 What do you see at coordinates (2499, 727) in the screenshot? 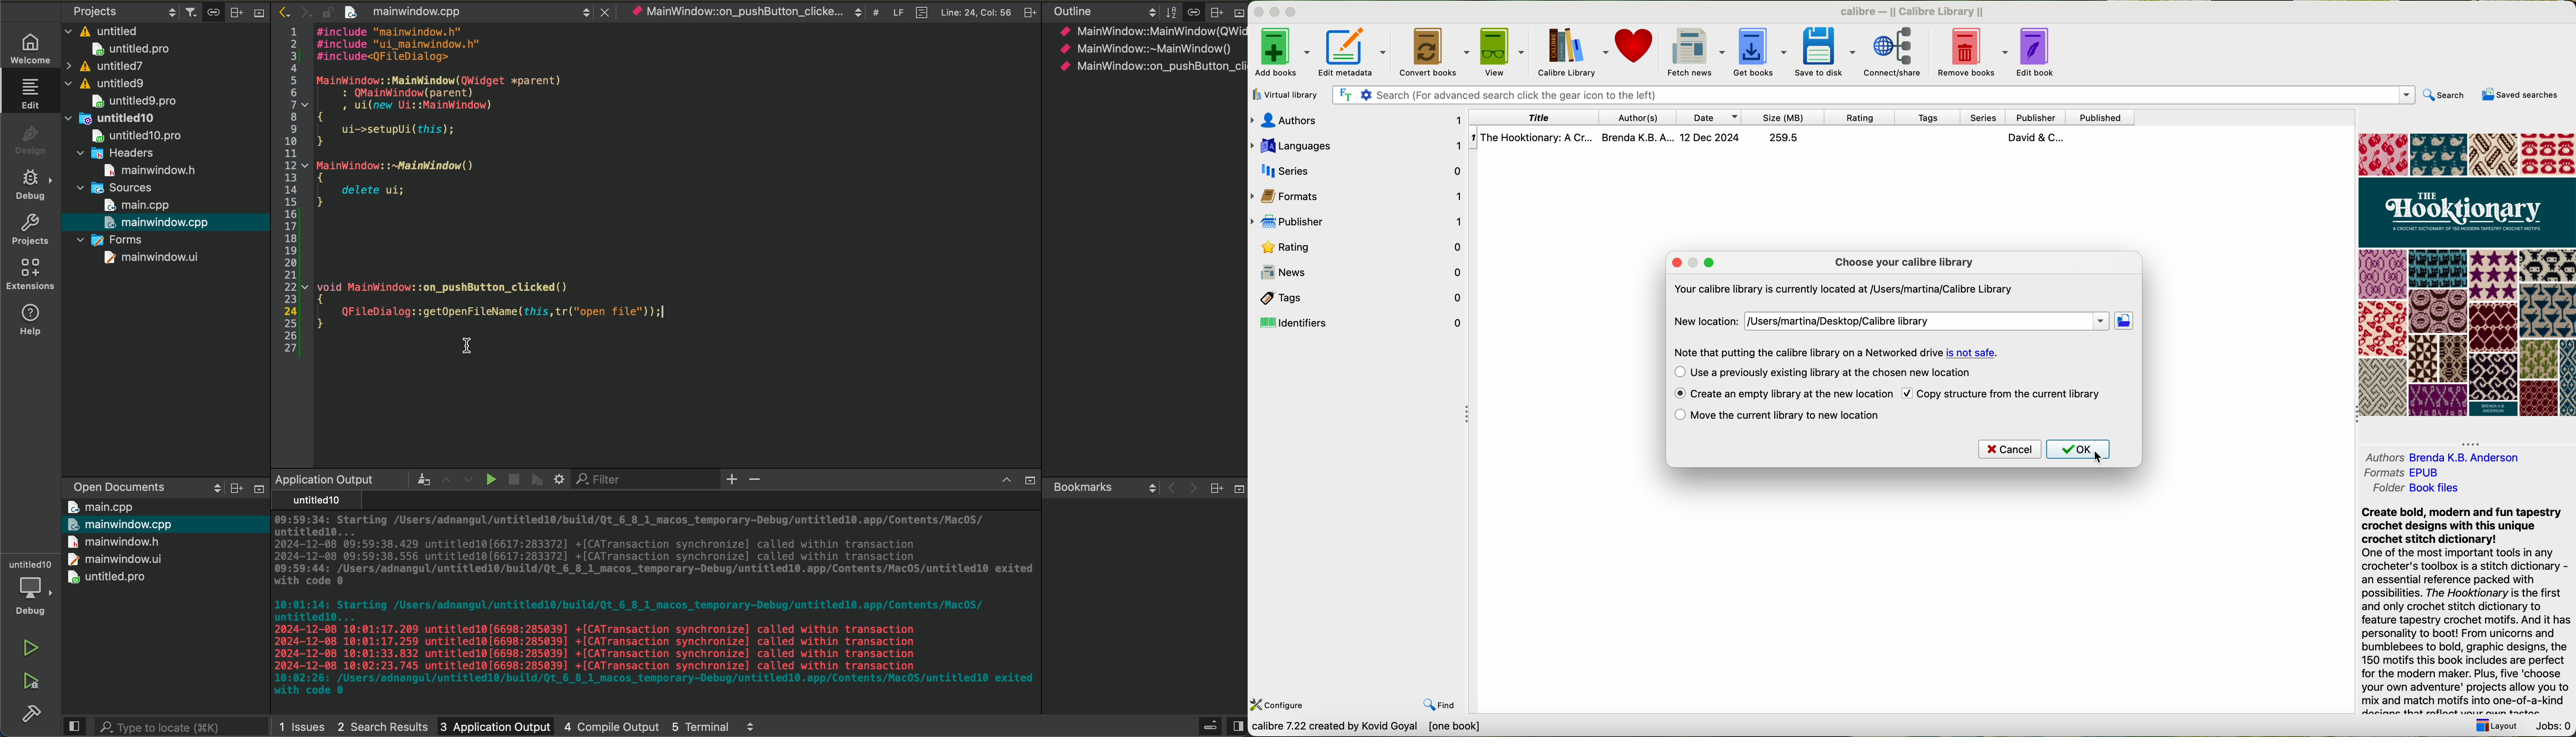
I see `layout` at bounding box center [2499, 727].